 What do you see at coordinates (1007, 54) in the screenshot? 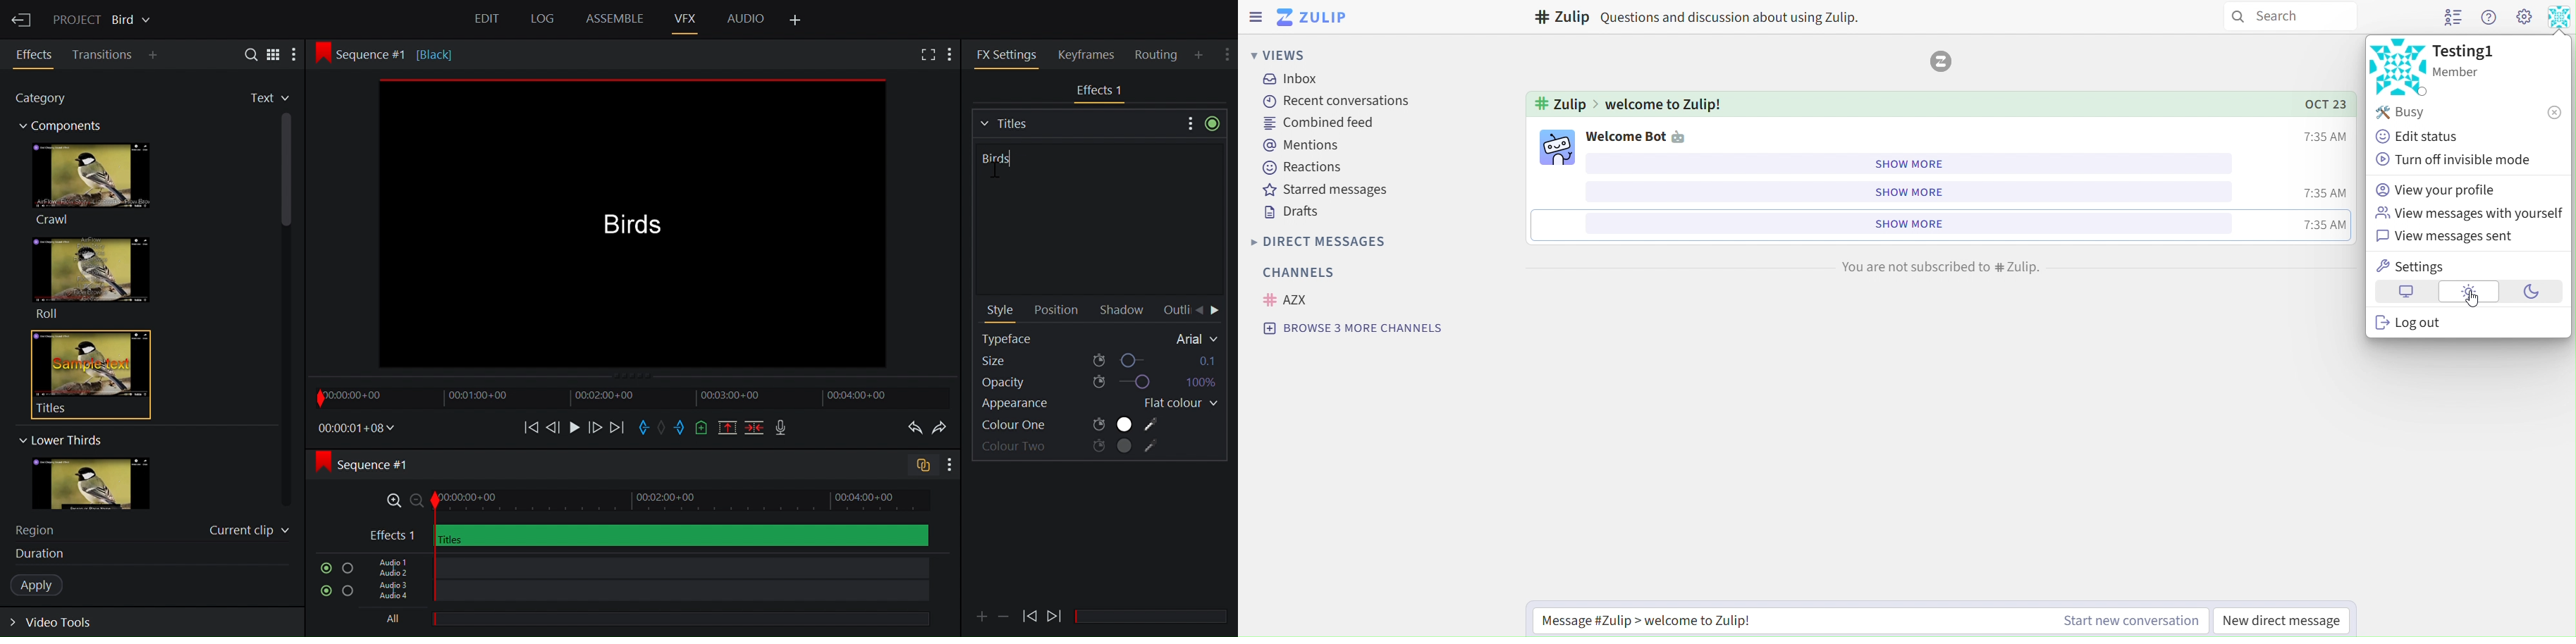
I see `FX Settings` at bounding box center [1007, 54].